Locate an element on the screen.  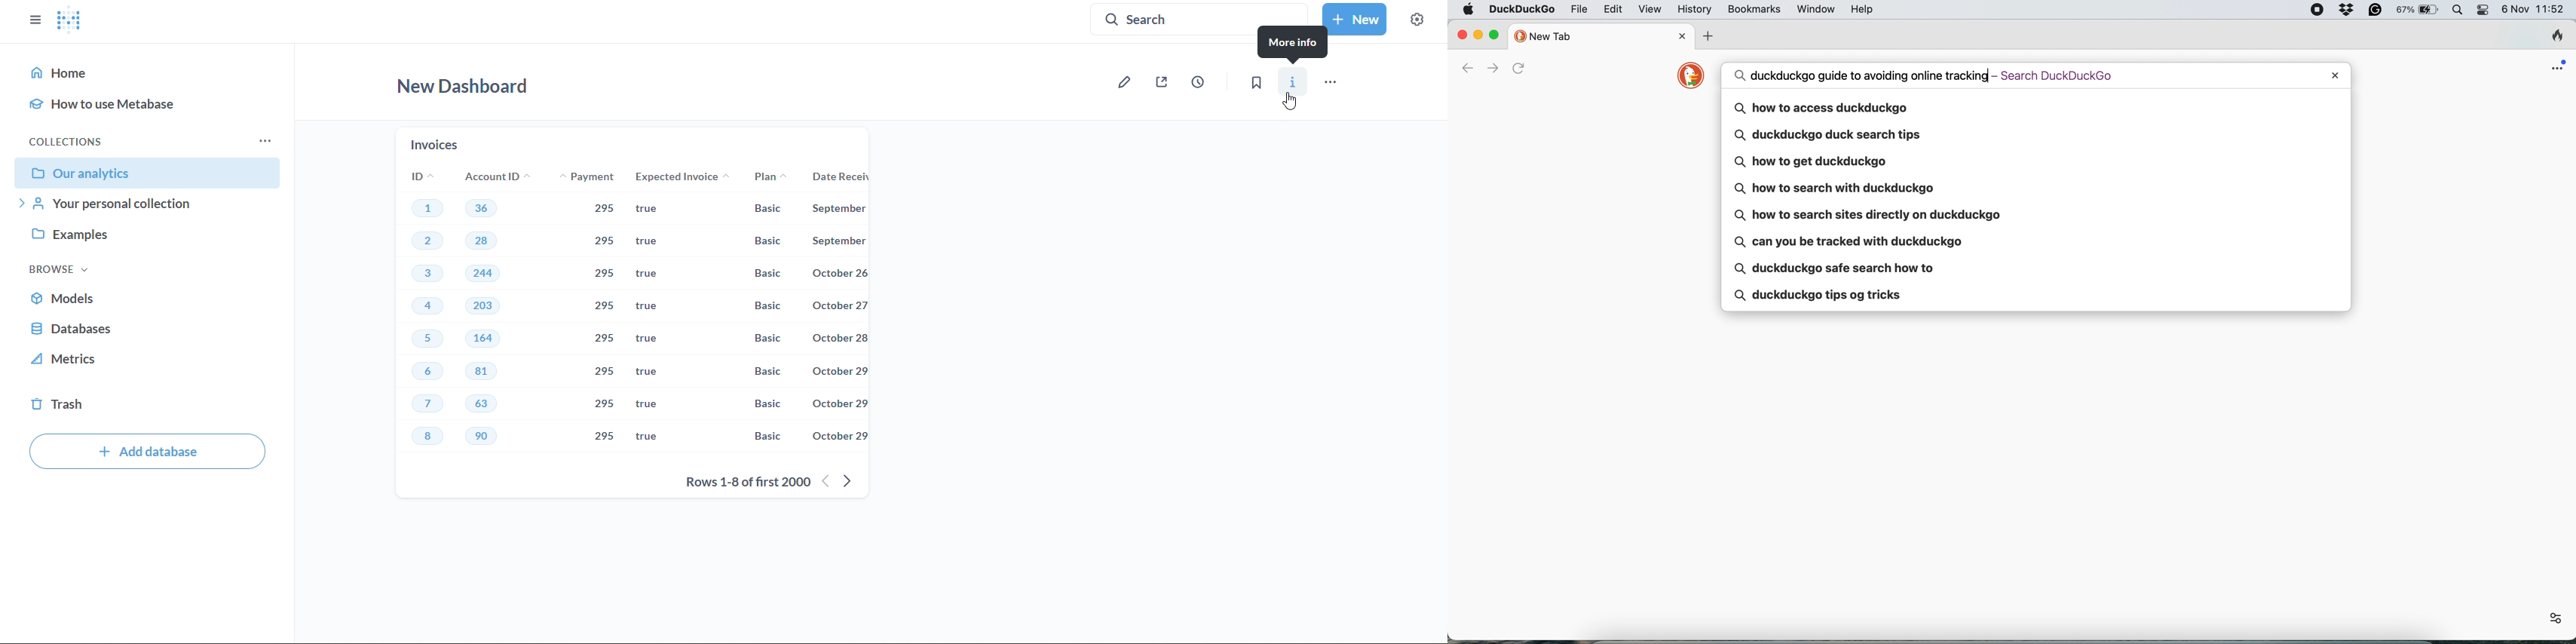
dropbox is located at coordinates (2350, 10).